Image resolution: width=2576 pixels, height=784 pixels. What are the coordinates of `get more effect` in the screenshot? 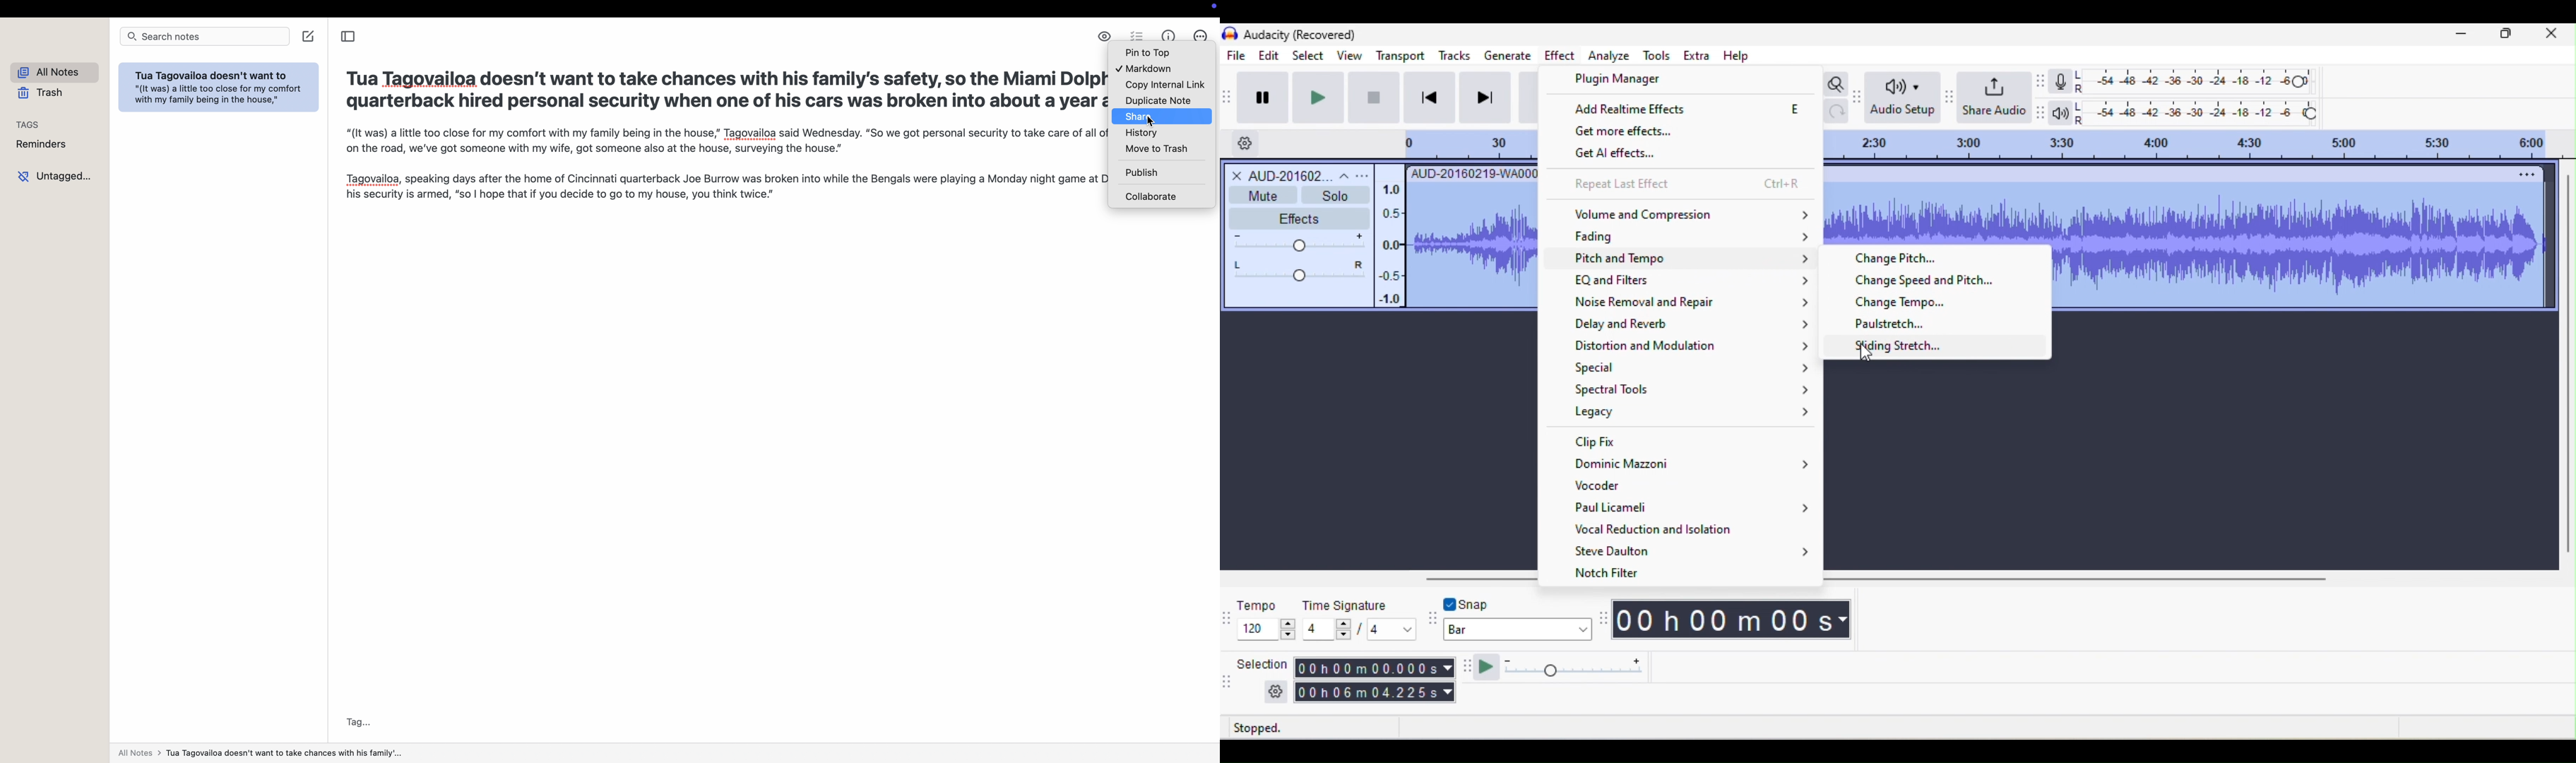 It's located at (1666, 132).